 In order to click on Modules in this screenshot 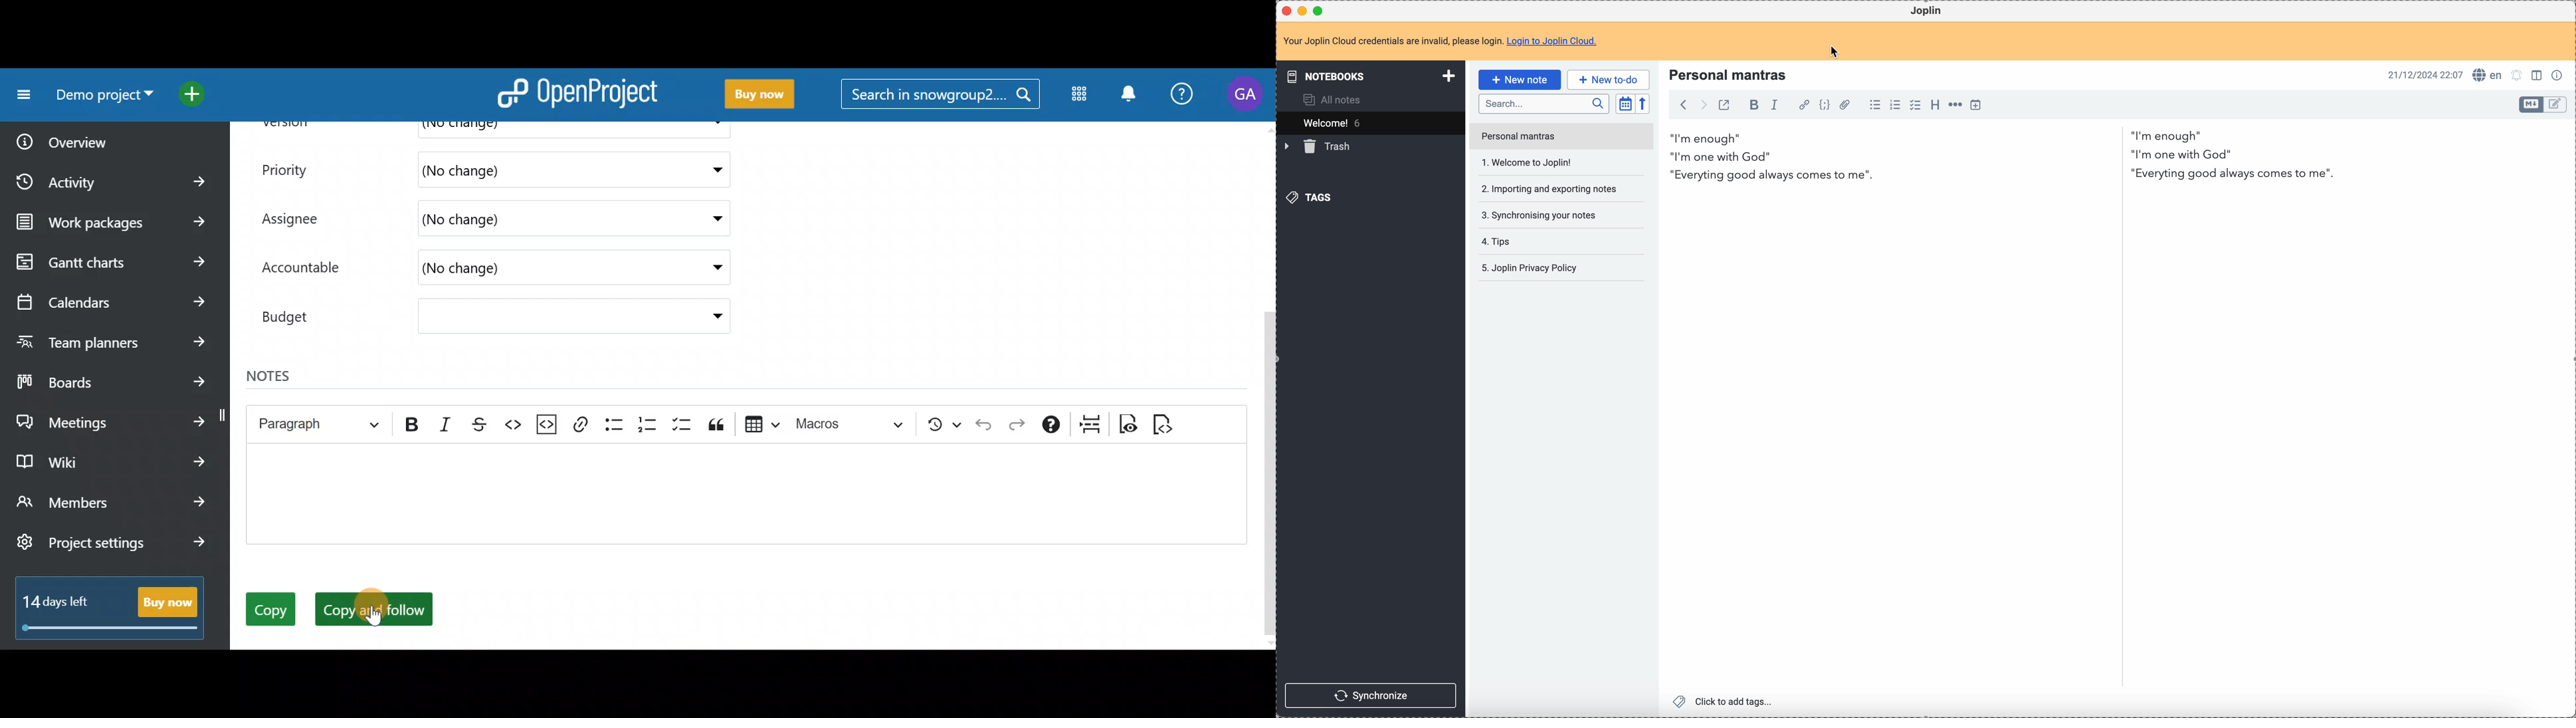, I will do `click(1075, 96)`.